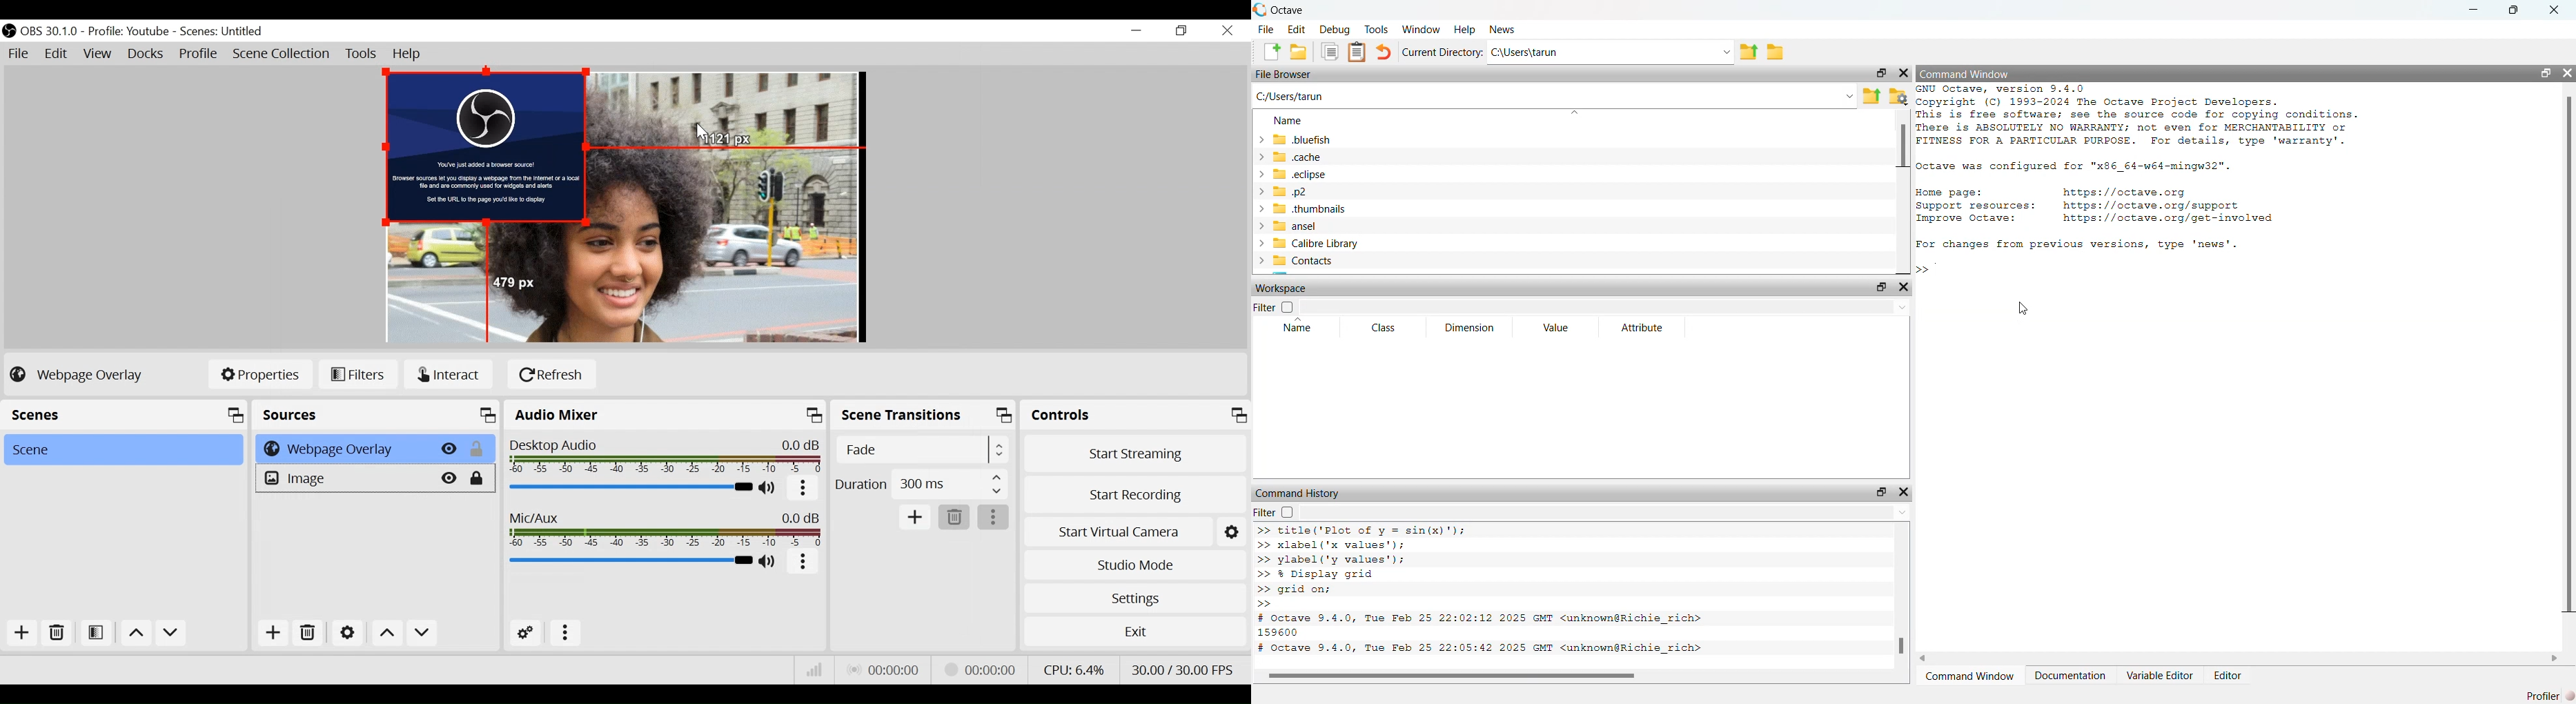 Image resolution: width=2576 pixels, height=728 pixels. Describe the element at coordinates (2159, 676) in the screenshot. I see `Variable Editor` at that location.